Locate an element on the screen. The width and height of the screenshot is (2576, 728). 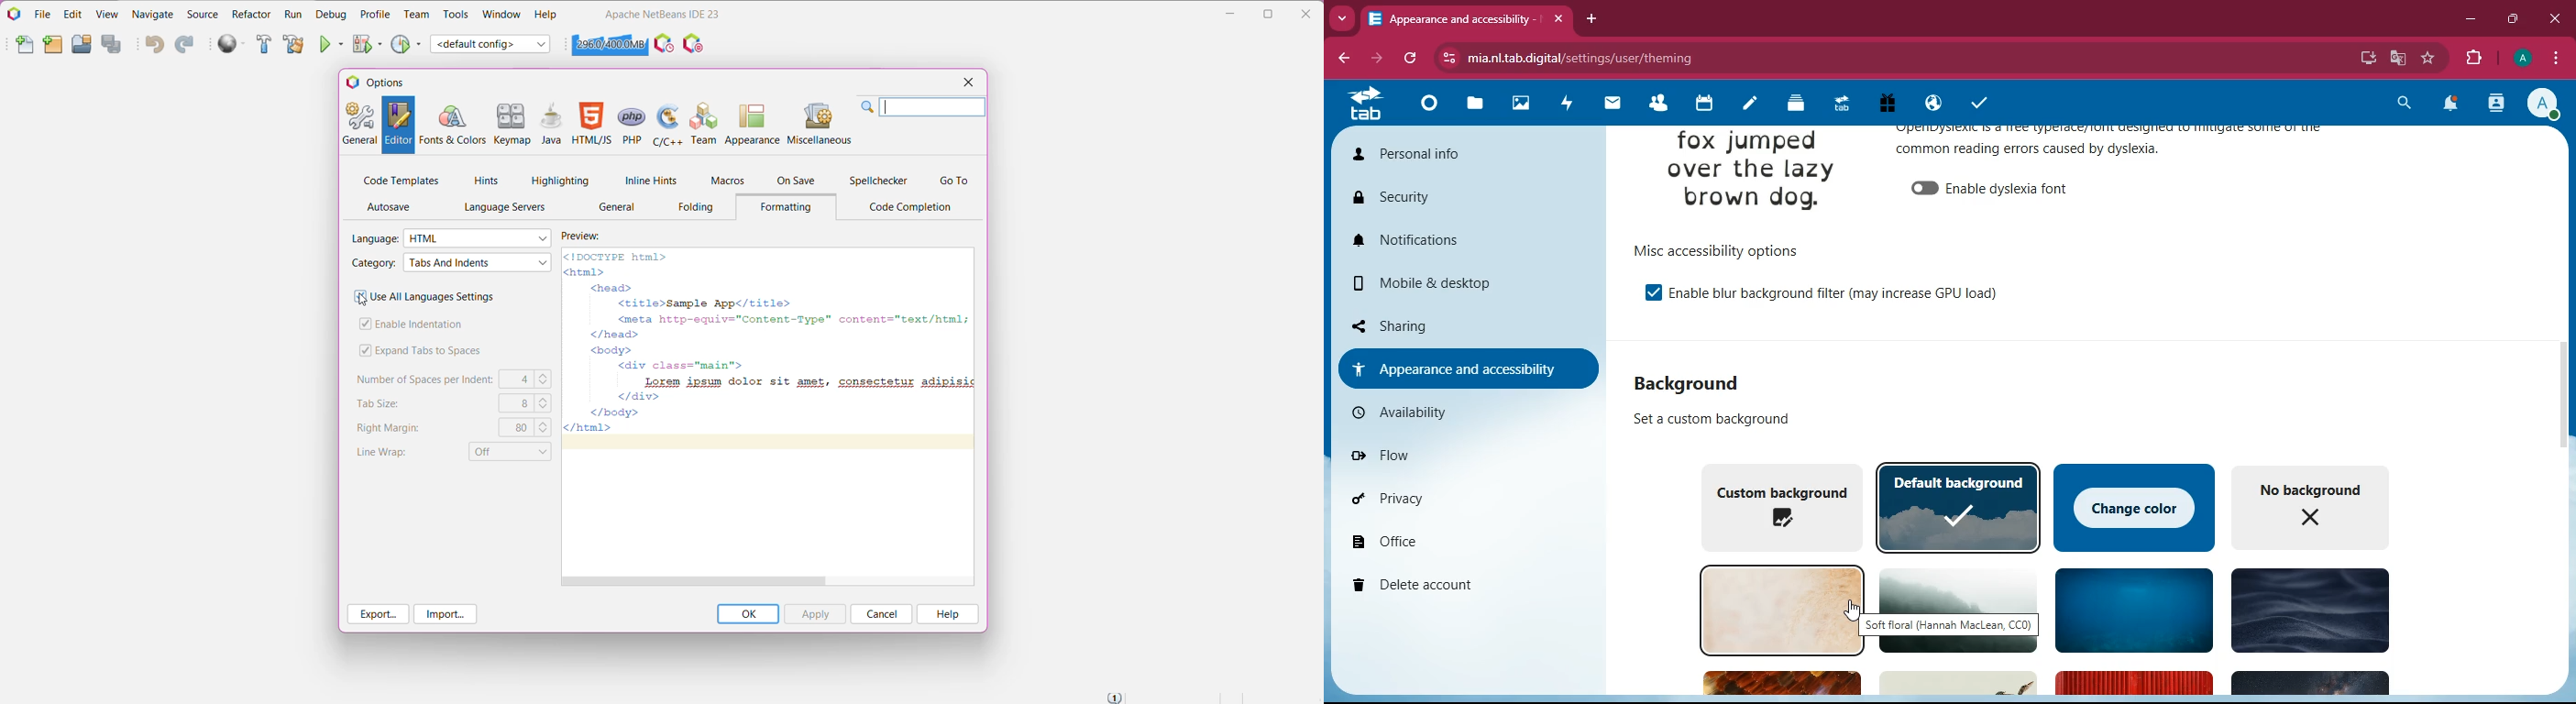
sharing is located at coordinates (1458, 326).